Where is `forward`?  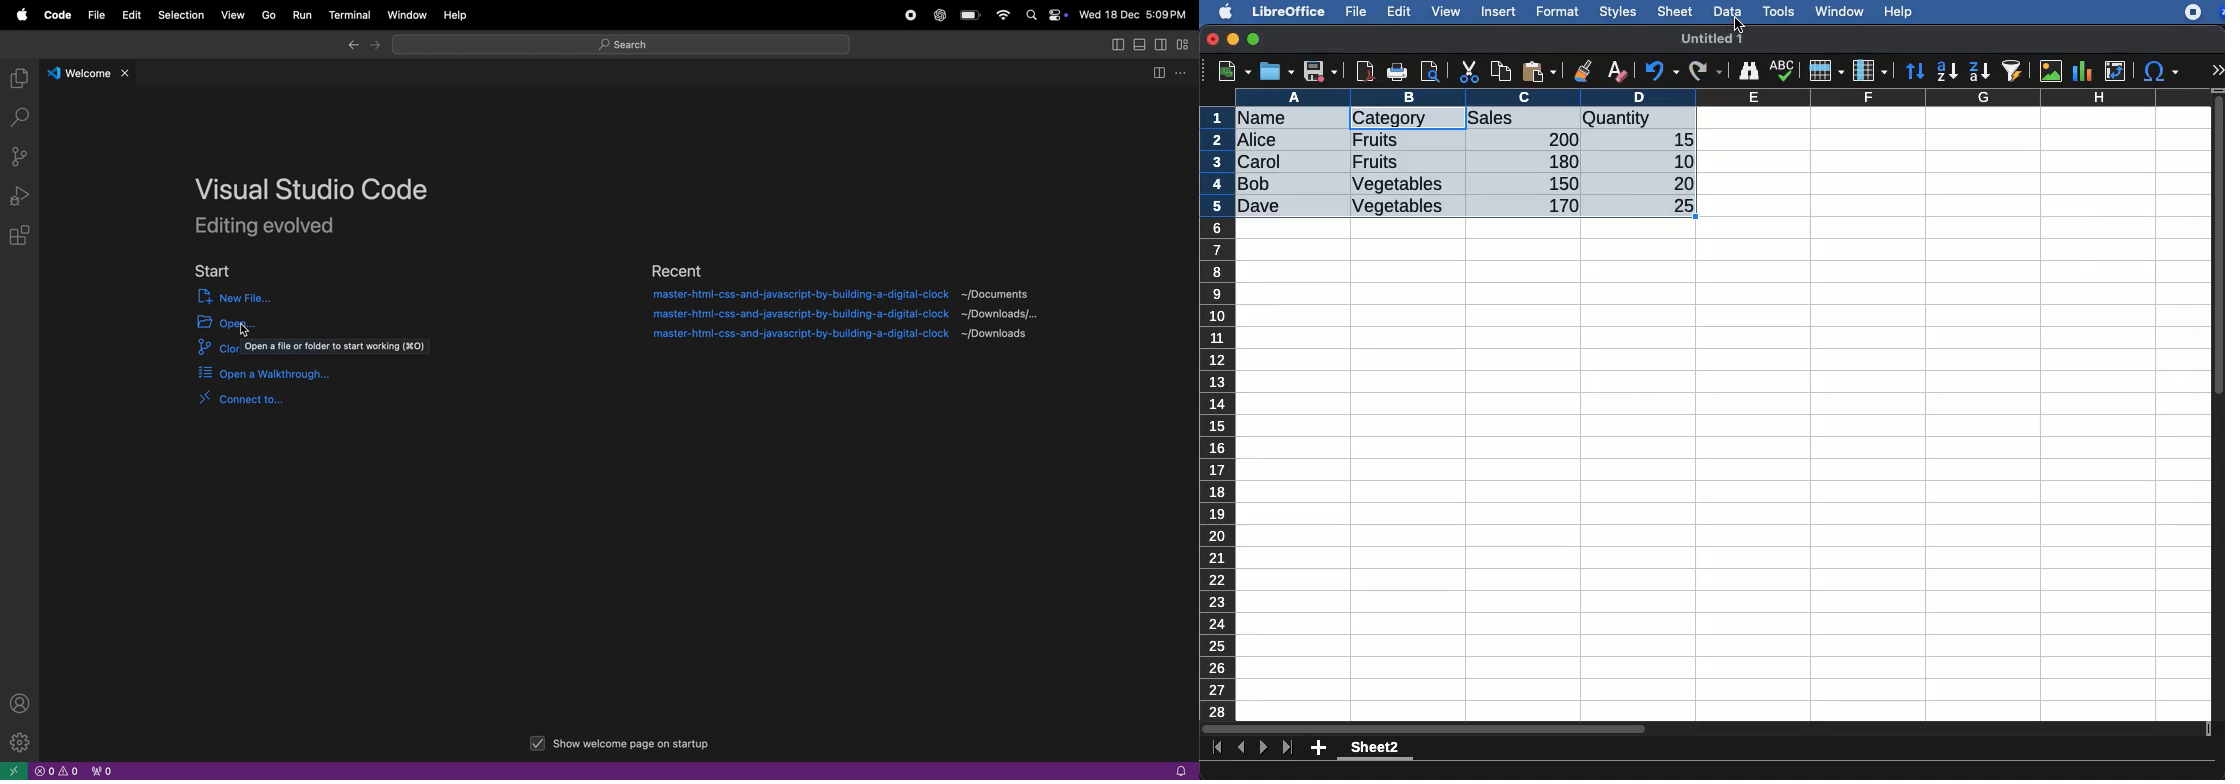 forward is located at coordinates (377, 47).